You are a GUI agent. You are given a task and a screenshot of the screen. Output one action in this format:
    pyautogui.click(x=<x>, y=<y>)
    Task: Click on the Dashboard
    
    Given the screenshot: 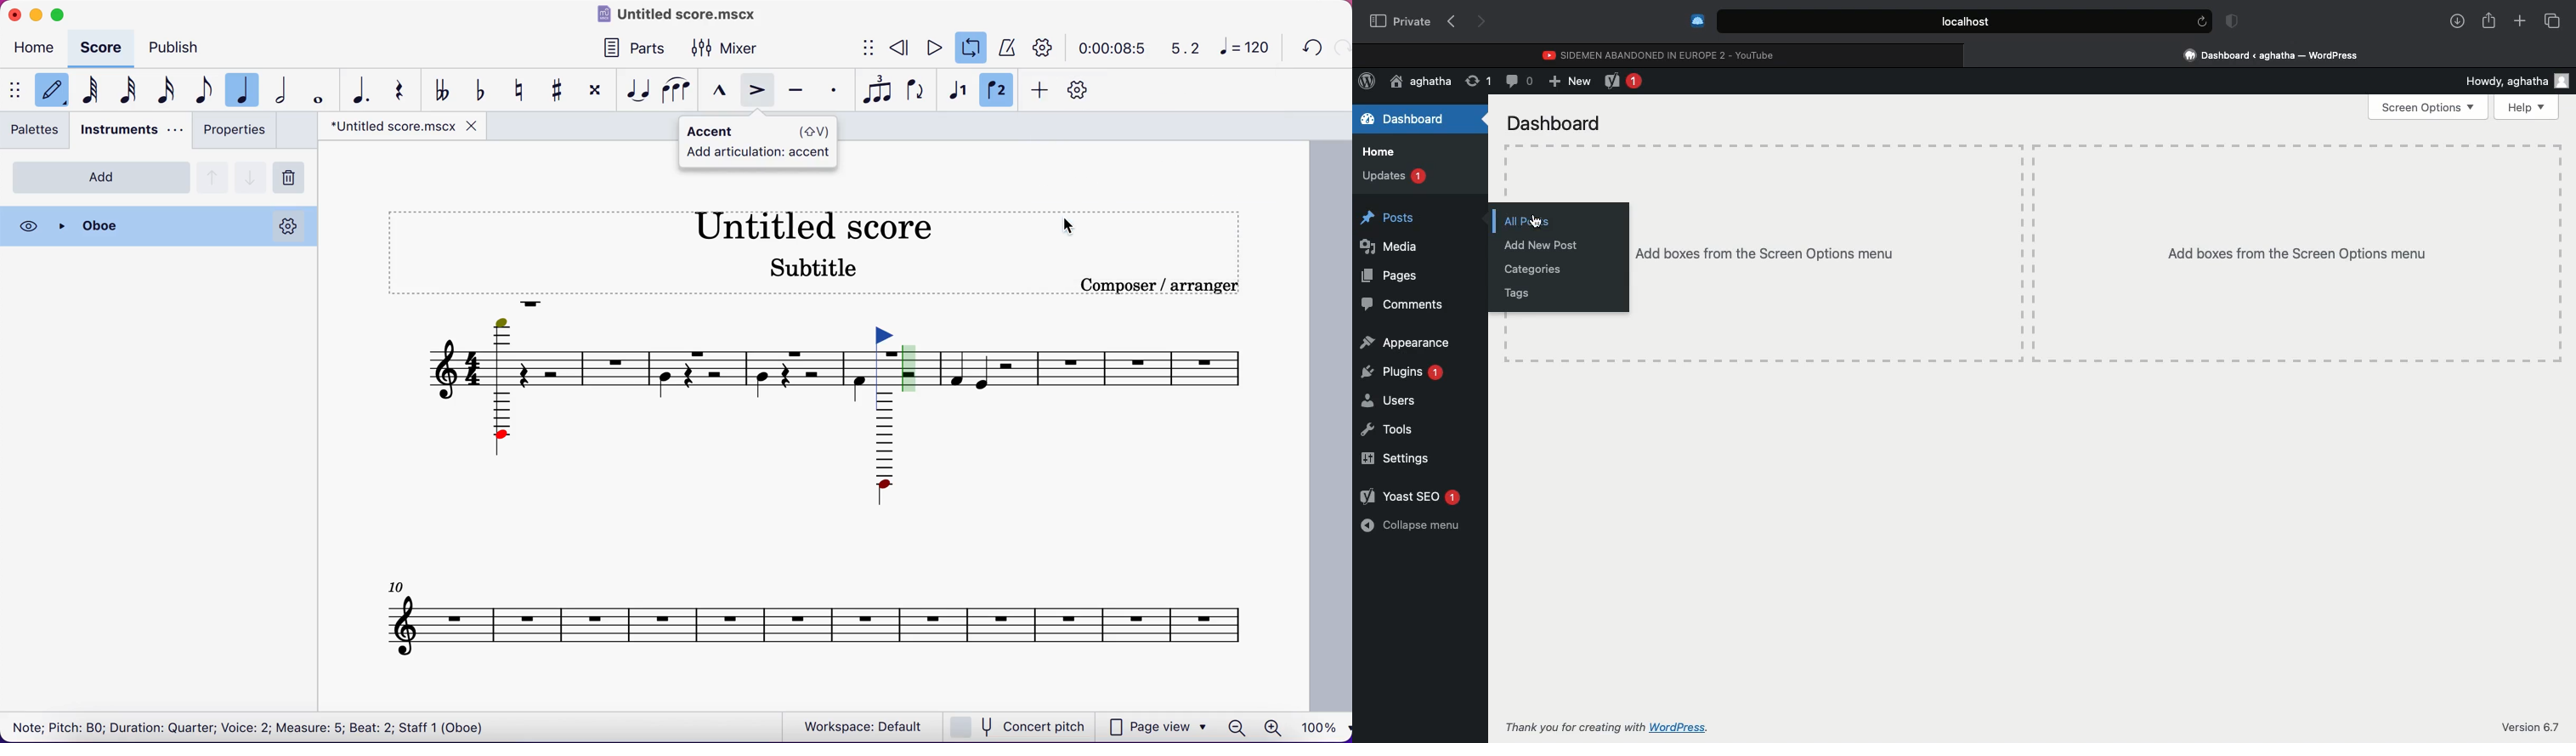 What is the action you would take?
    pyautogui.click(x=1555, y=123)
    